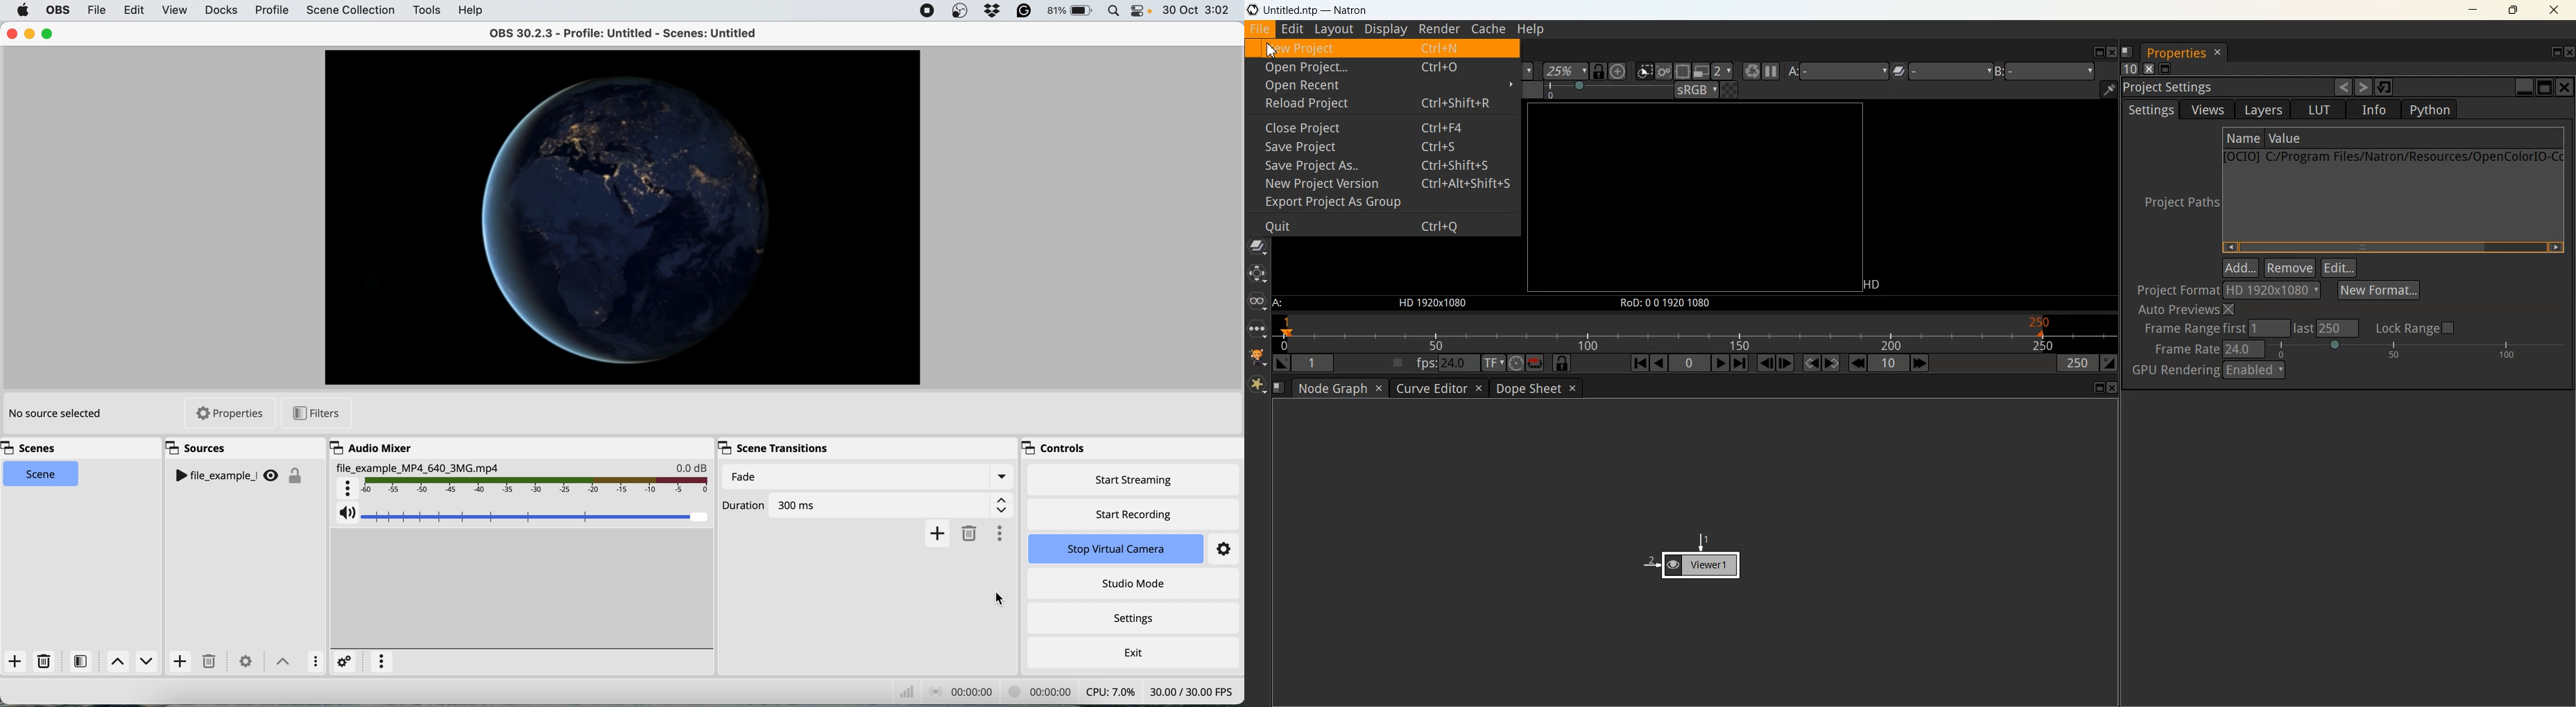 This screenshot has width=2576, height=728. I want to click on dropbox, so click(991, 12).